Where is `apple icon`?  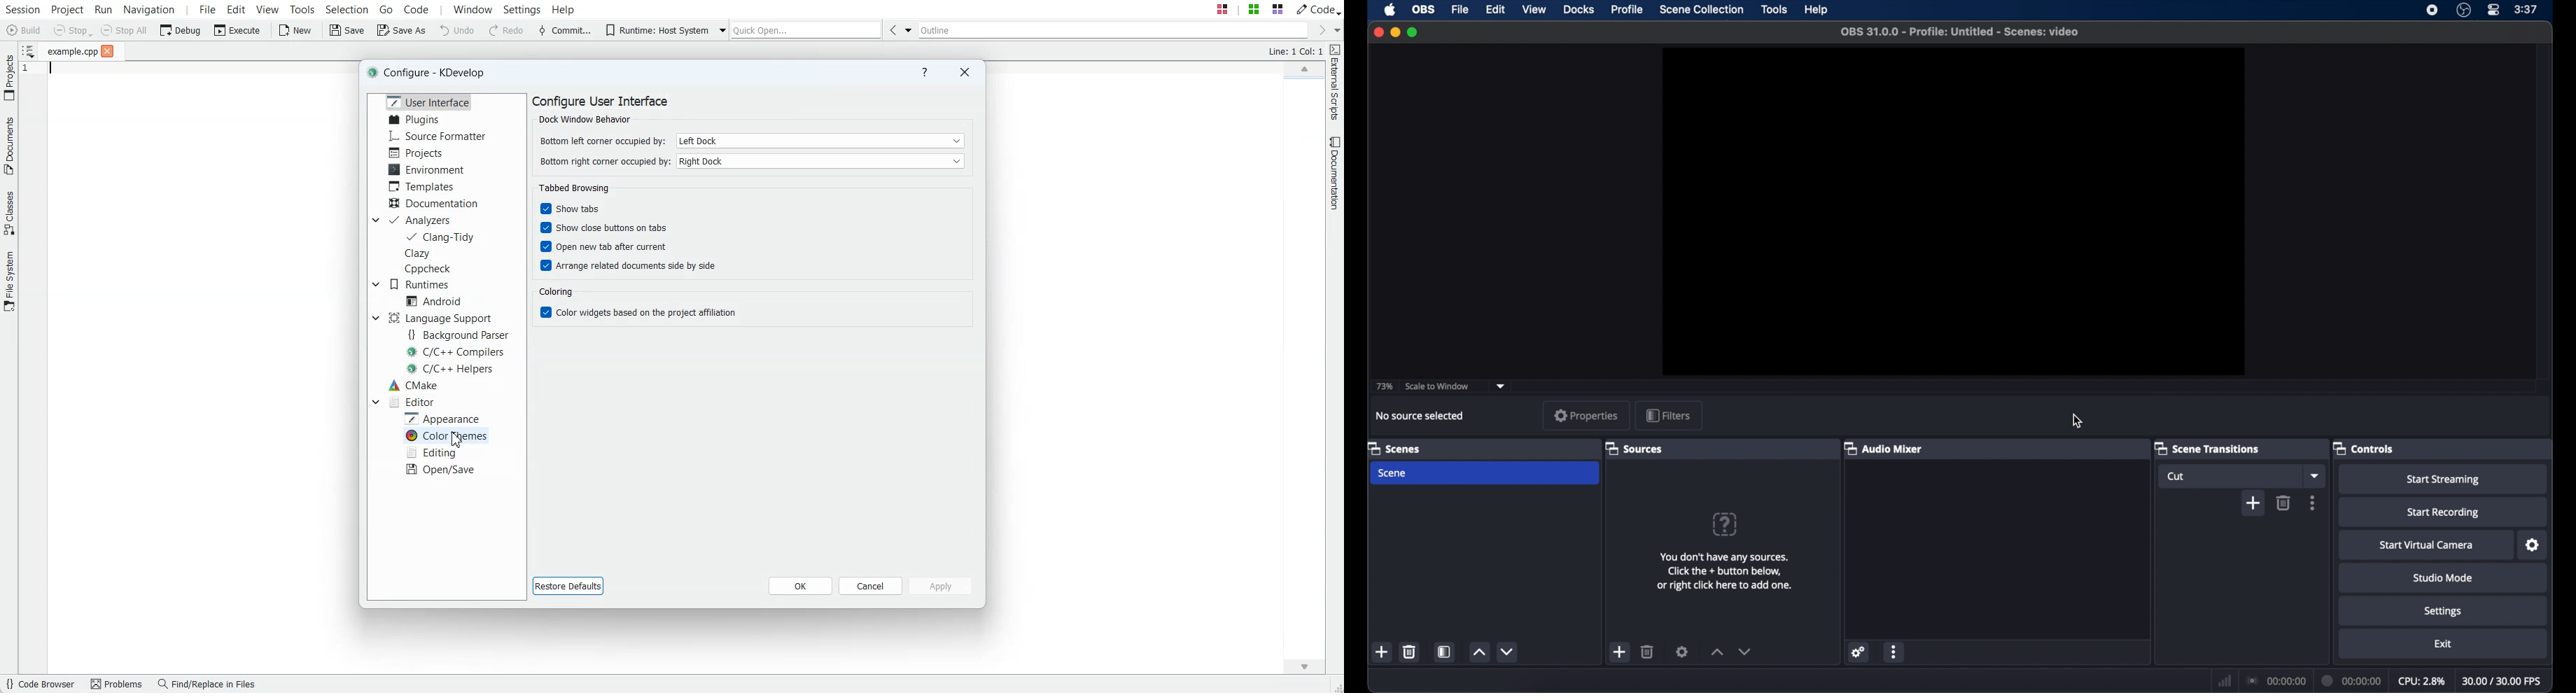
apple icon is located at coordinates (1390, 10).